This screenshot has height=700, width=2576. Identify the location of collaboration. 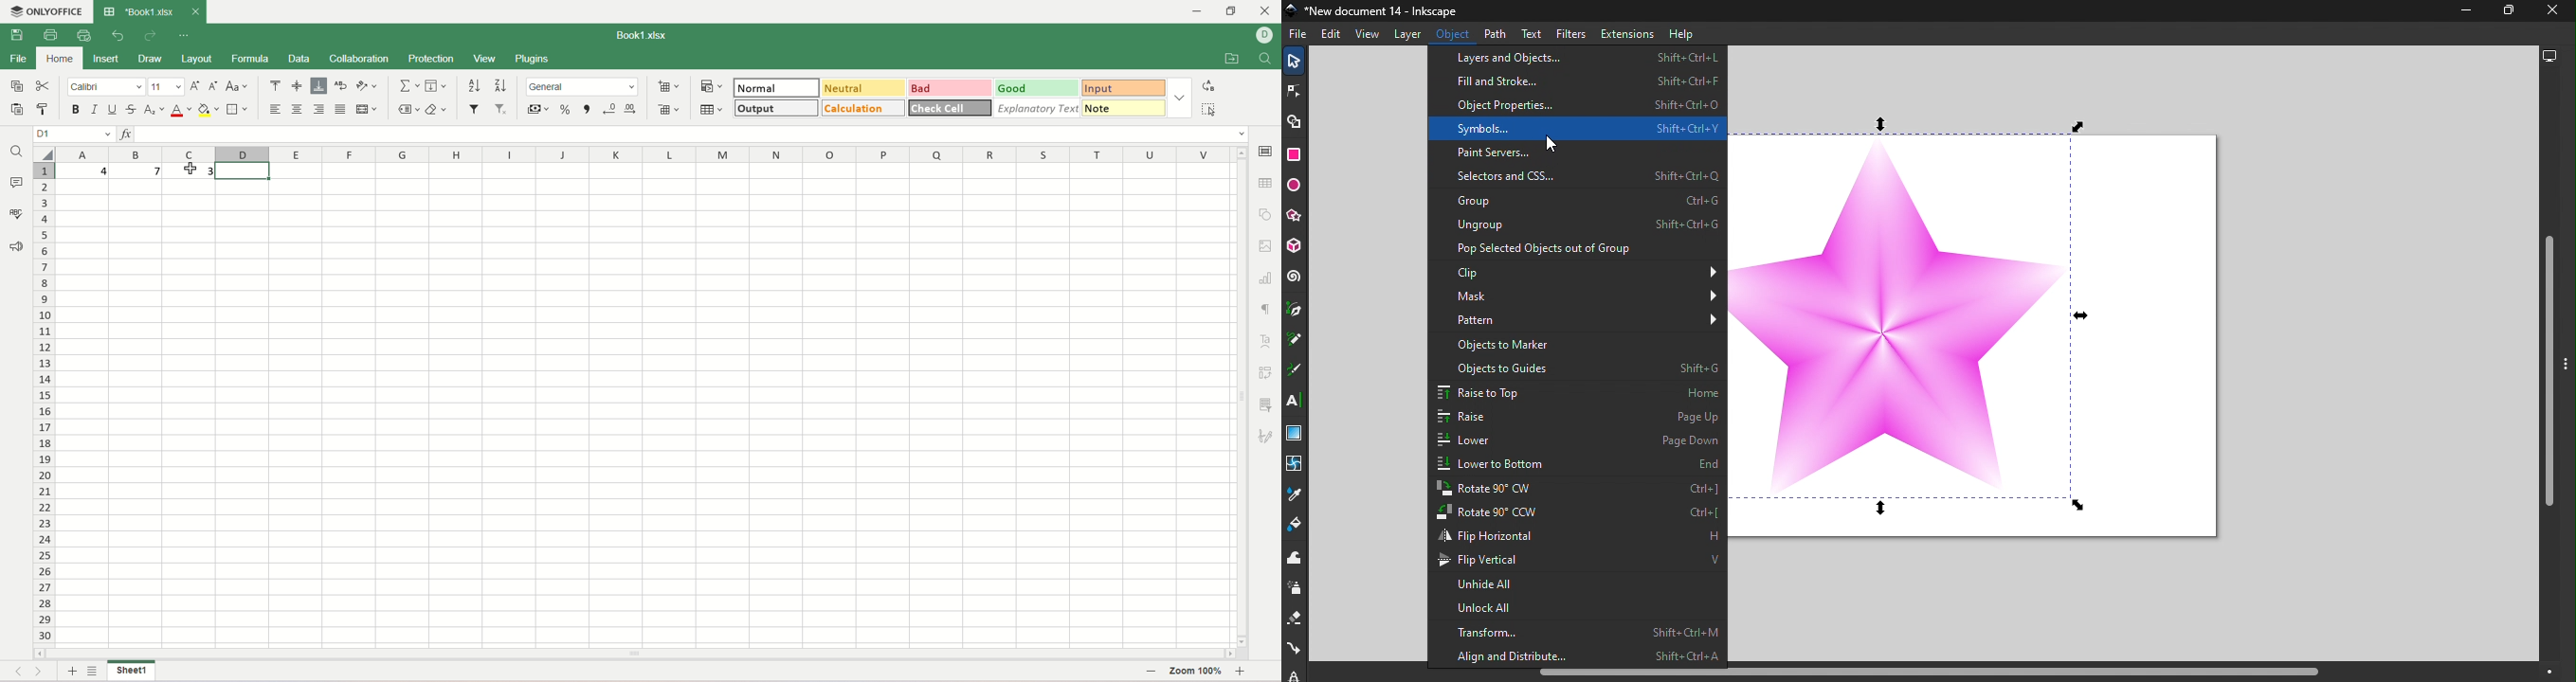
(361, 58).